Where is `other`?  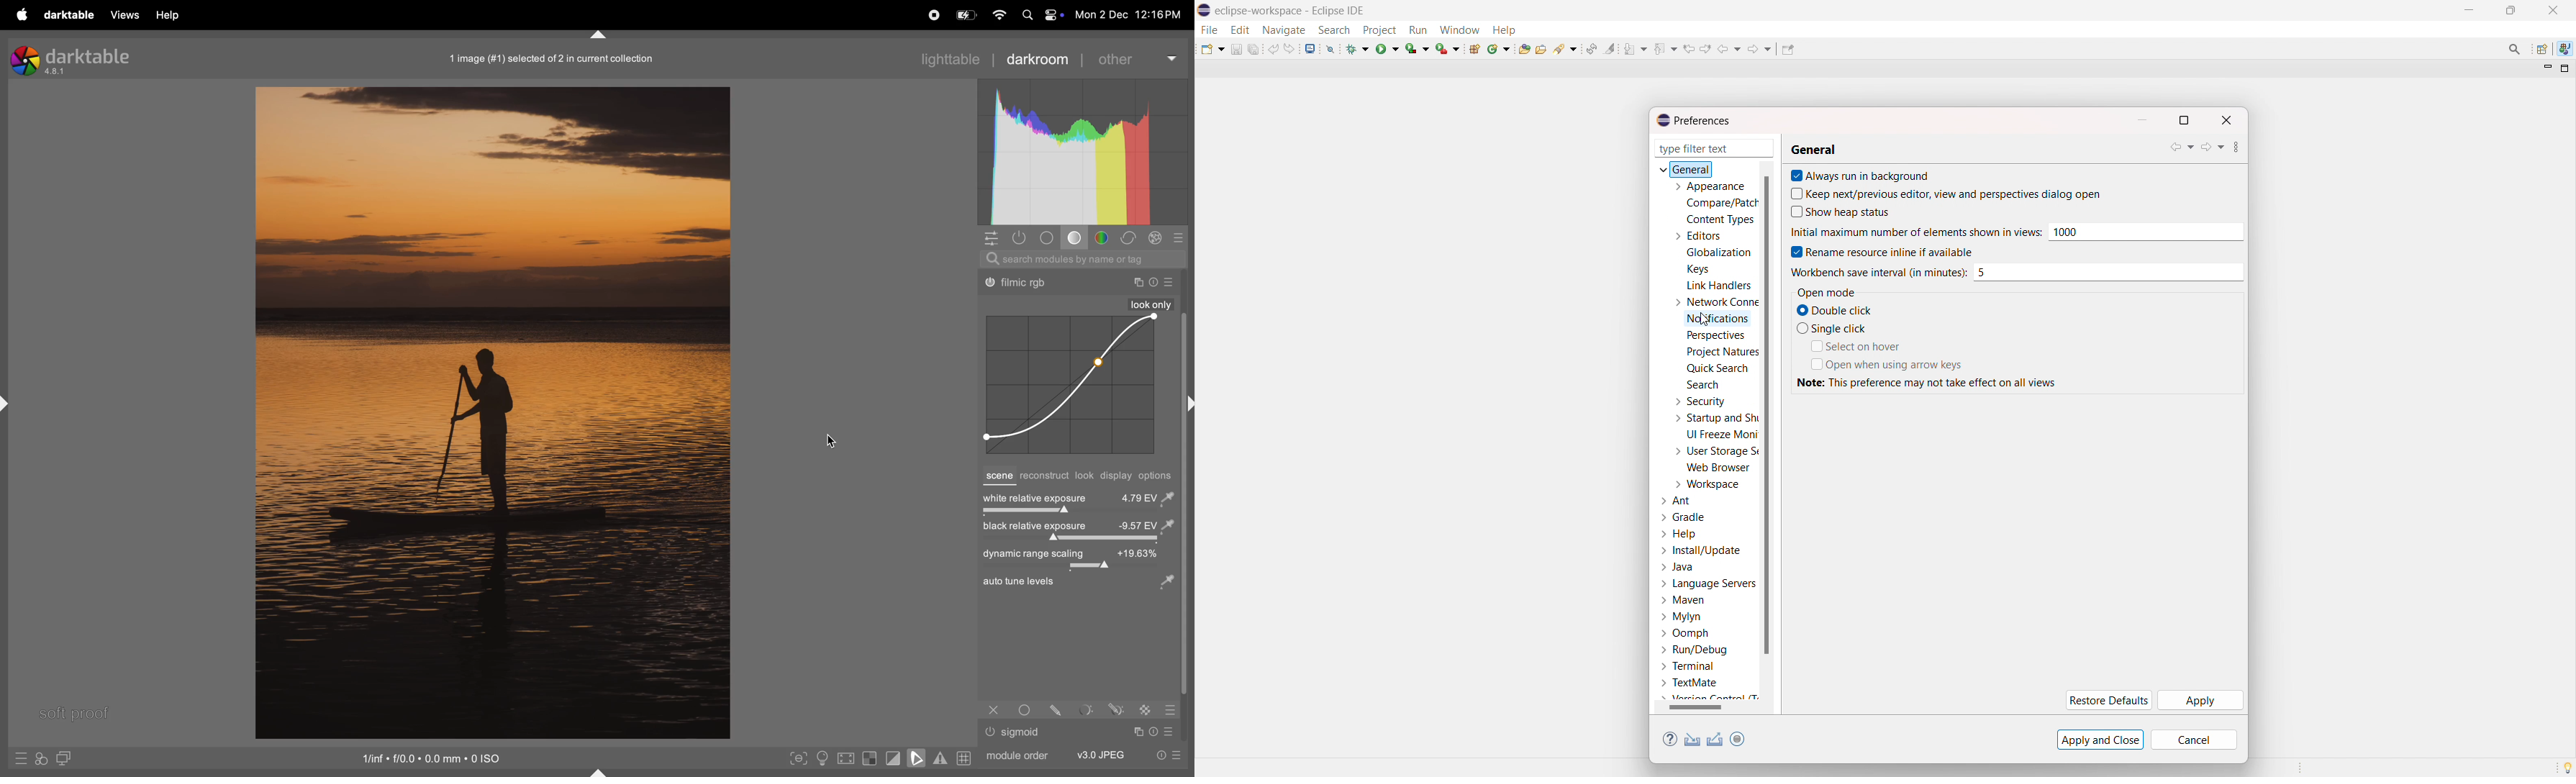
other is located at coordinates (1136, 58).